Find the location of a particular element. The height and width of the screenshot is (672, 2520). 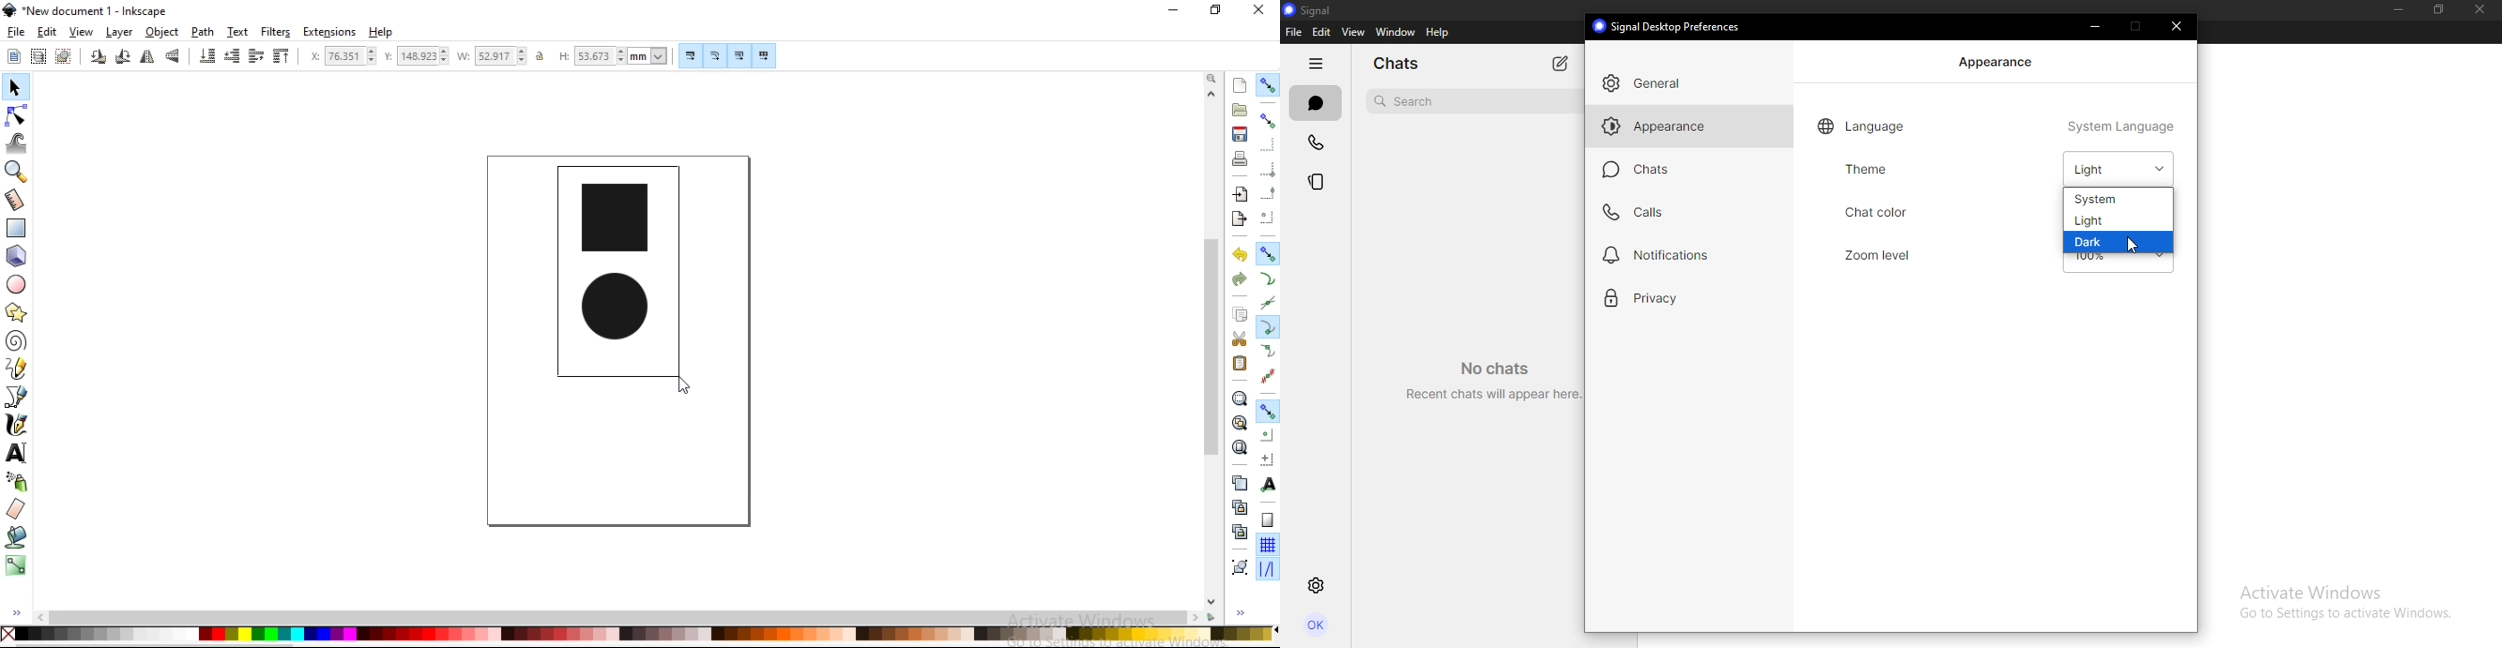

fill bounded areas is located at coordinates (17, 538).